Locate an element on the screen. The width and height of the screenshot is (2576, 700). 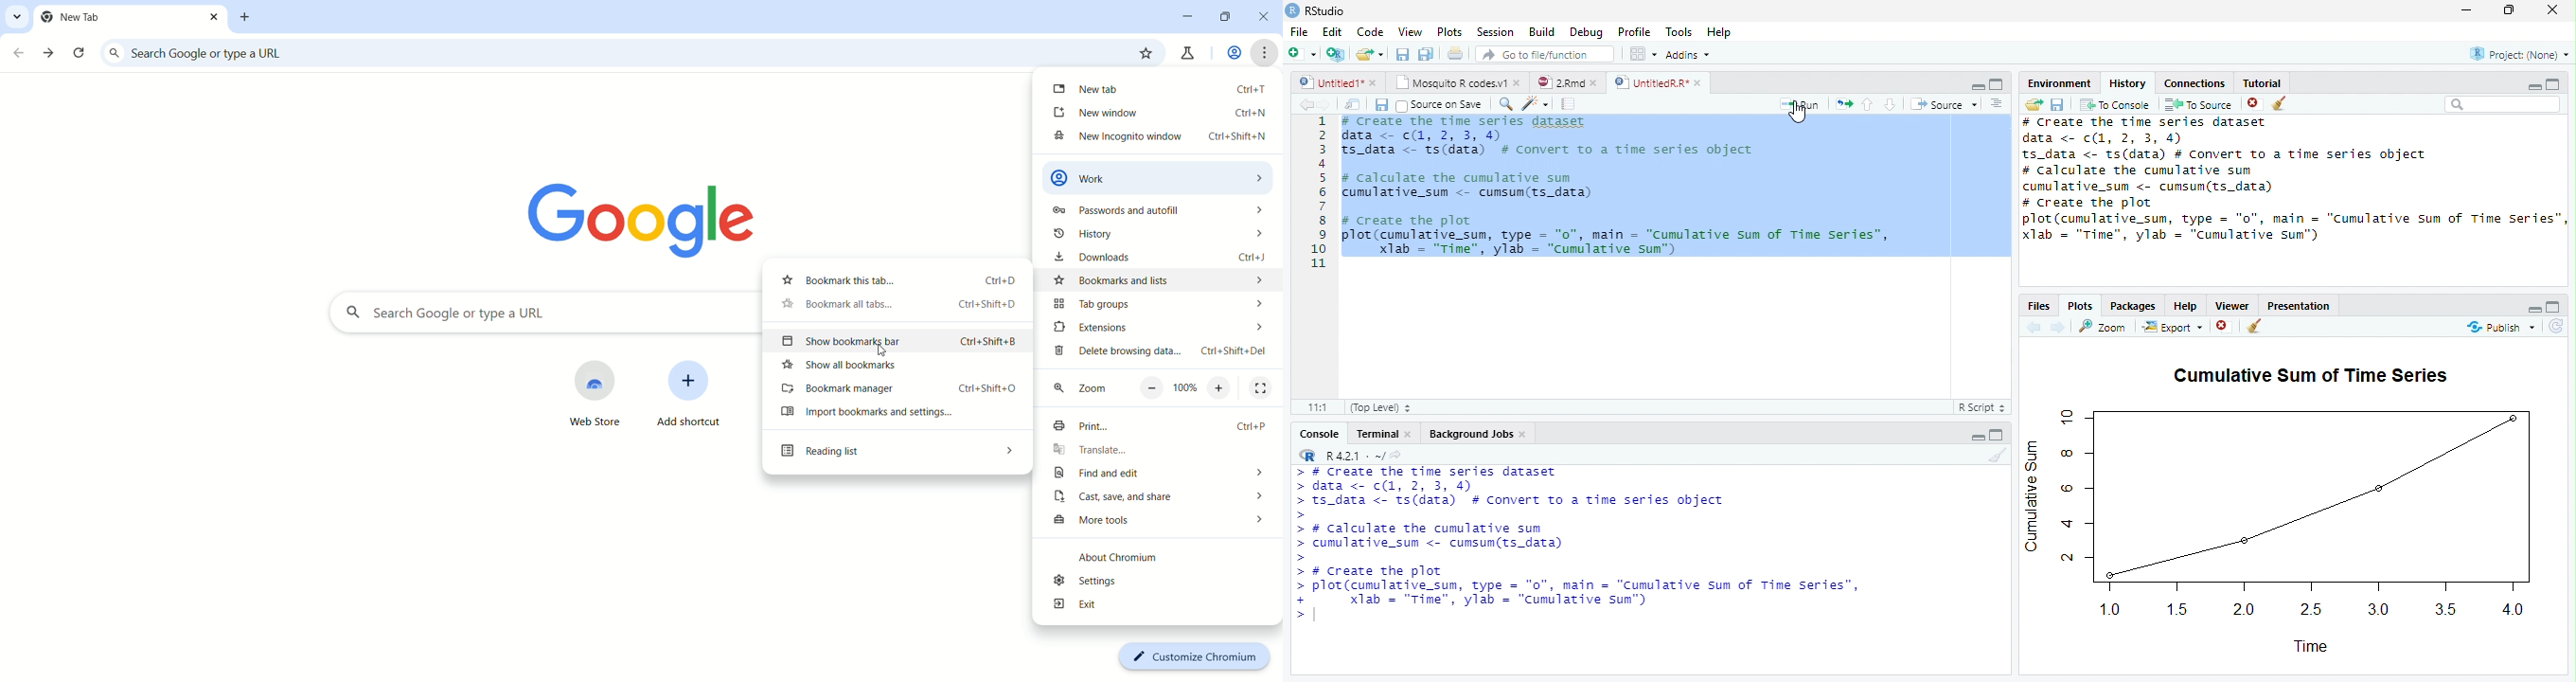
Next is located at coordinates (1326, 104).